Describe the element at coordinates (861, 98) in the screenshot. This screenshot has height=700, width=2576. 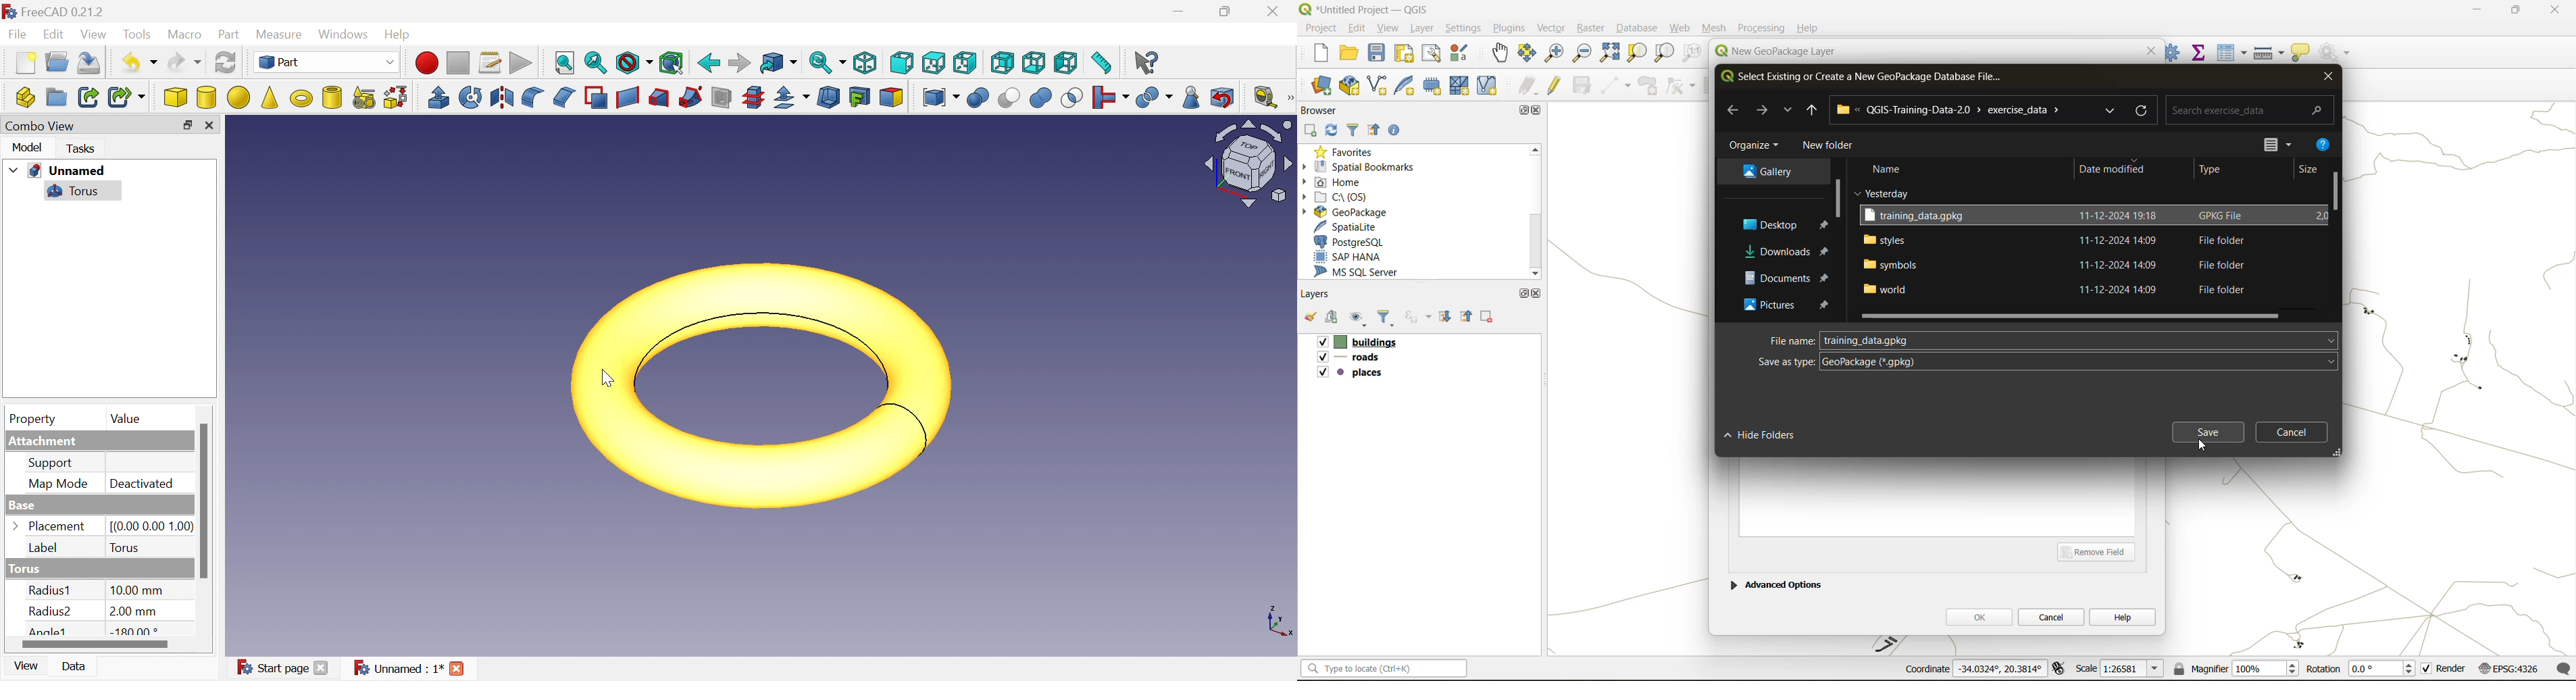
I see `Create projection on surface` at that location.